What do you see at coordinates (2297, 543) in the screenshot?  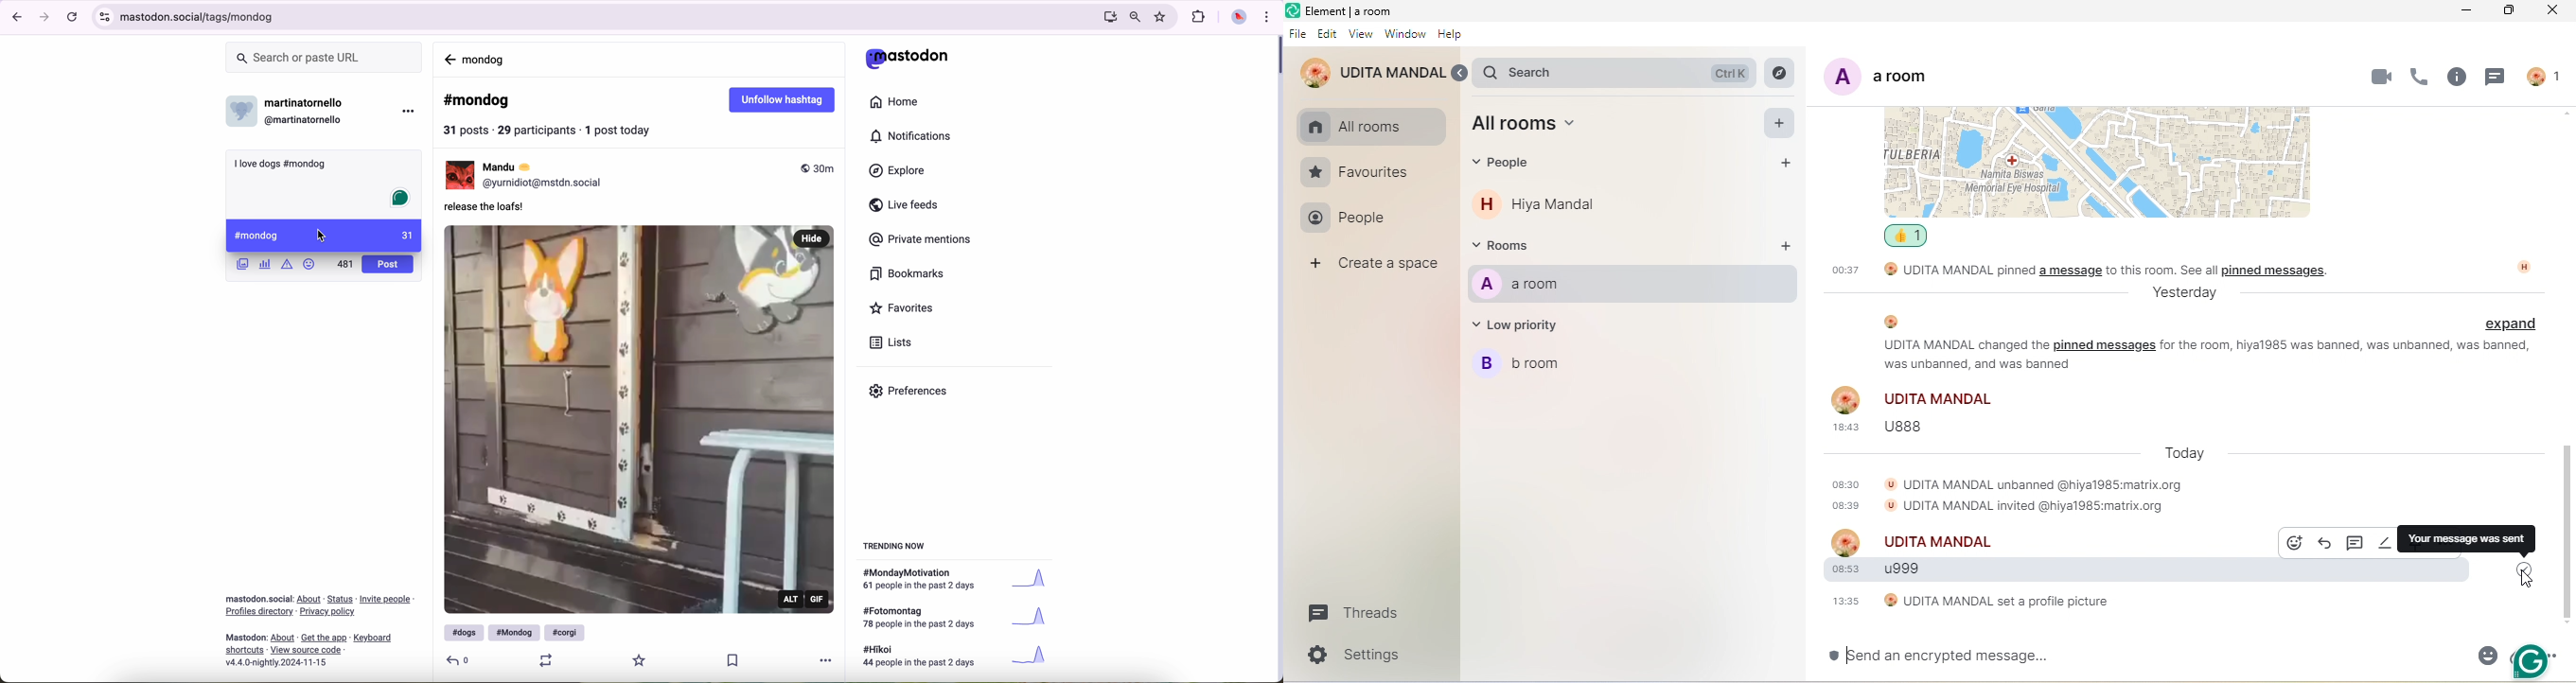 I see `Emoji` at bounding box center [2297, 543].